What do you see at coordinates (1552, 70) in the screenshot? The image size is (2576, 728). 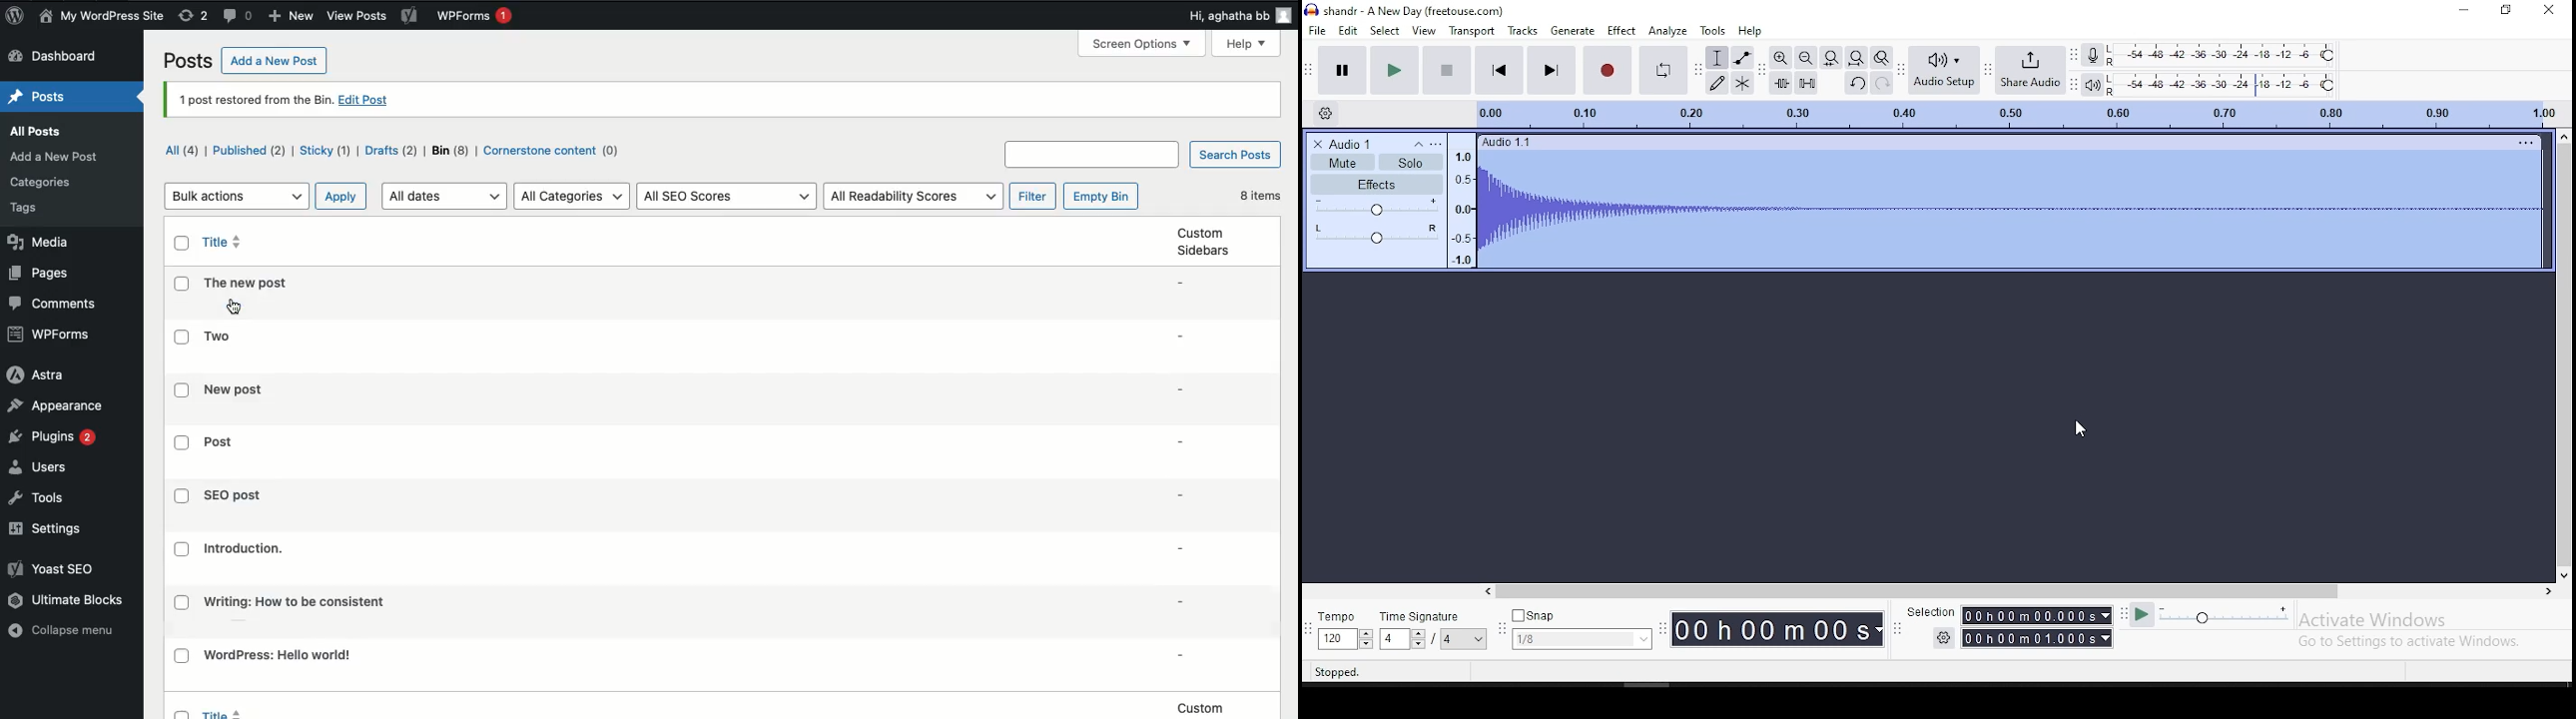 I see `skip to end` at bounding box center [1552, 70].